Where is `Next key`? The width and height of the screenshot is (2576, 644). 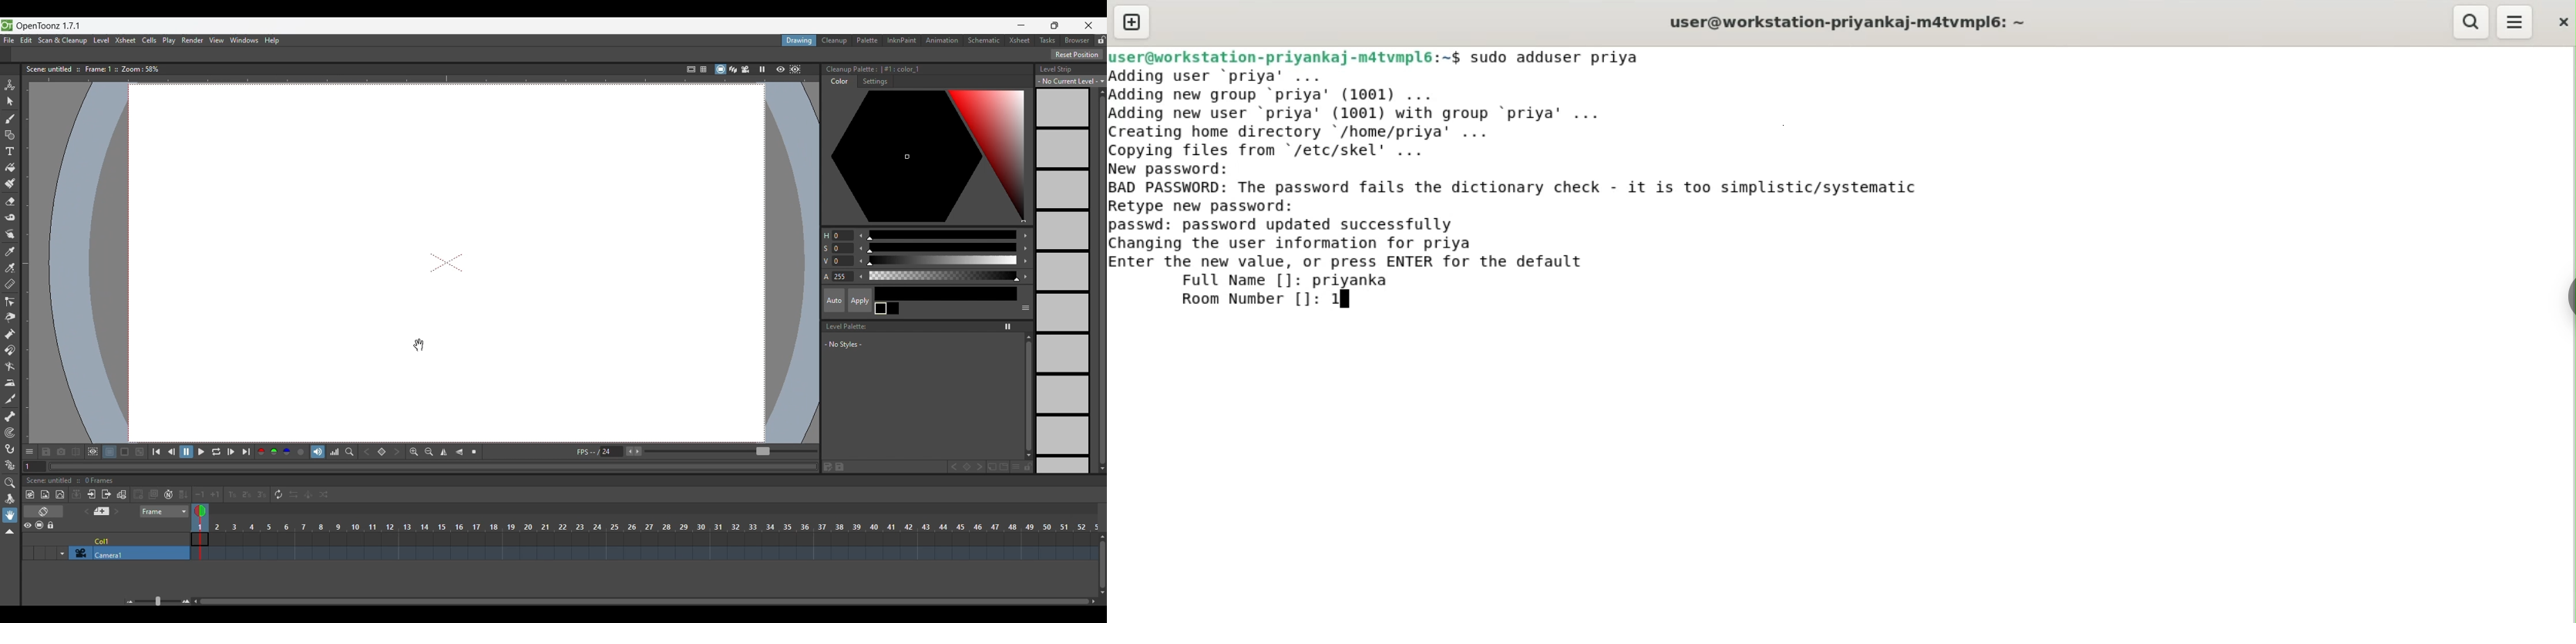 Next key is located at coordinates (978, 467).